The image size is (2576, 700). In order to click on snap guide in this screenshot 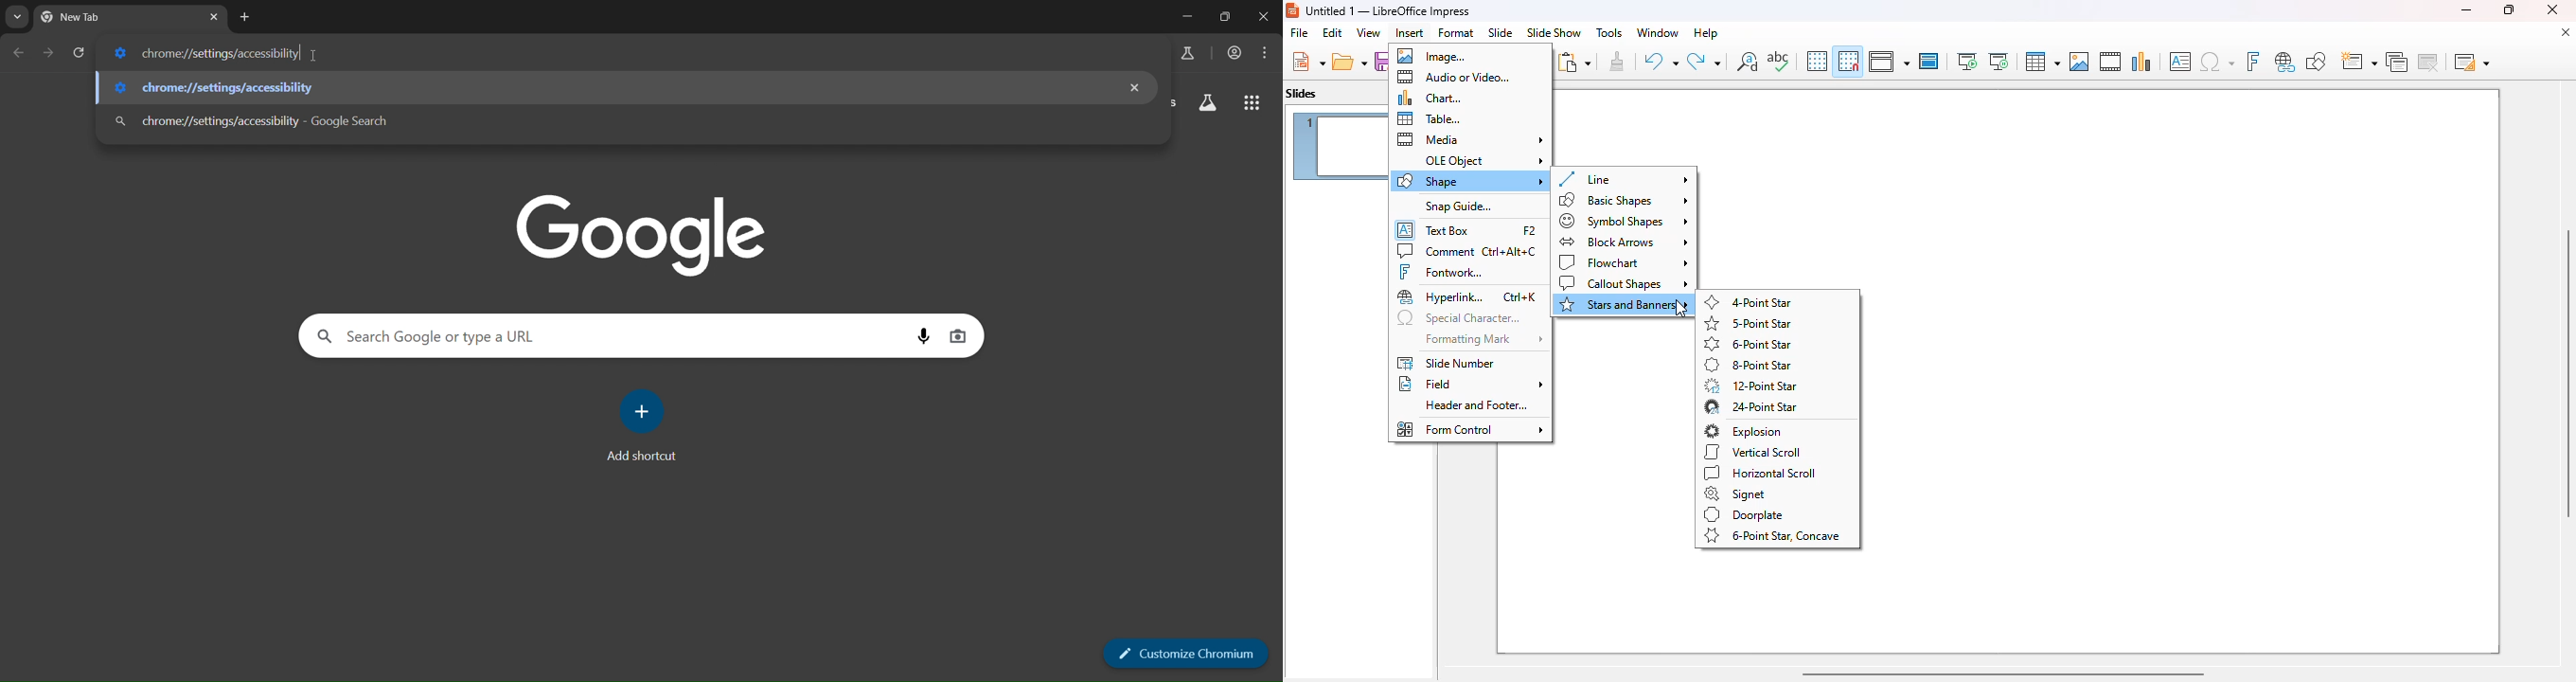, I will do `click(1457, 206)`.